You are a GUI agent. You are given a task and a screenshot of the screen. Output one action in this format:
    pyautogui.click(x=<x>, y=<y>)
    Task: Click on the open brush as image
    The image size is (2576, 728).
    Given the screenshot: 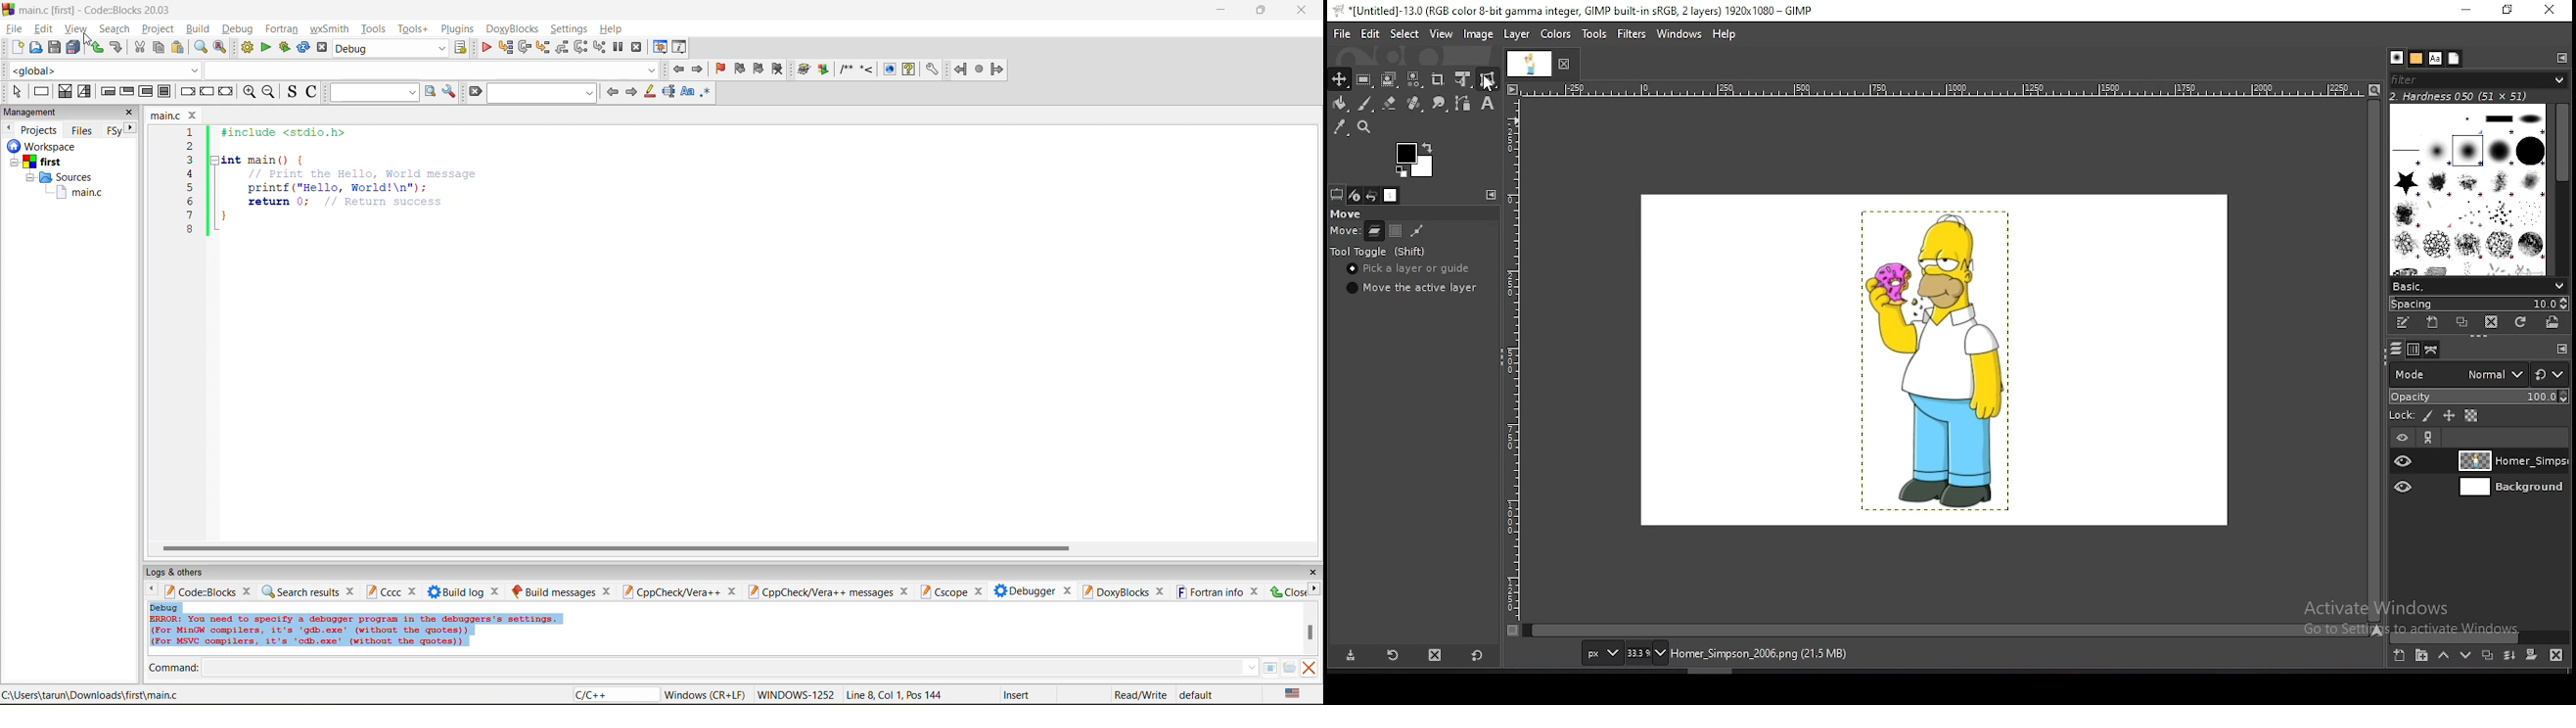 What is the action you would take?
    pyautogui.click(x=2553, y=321)
    